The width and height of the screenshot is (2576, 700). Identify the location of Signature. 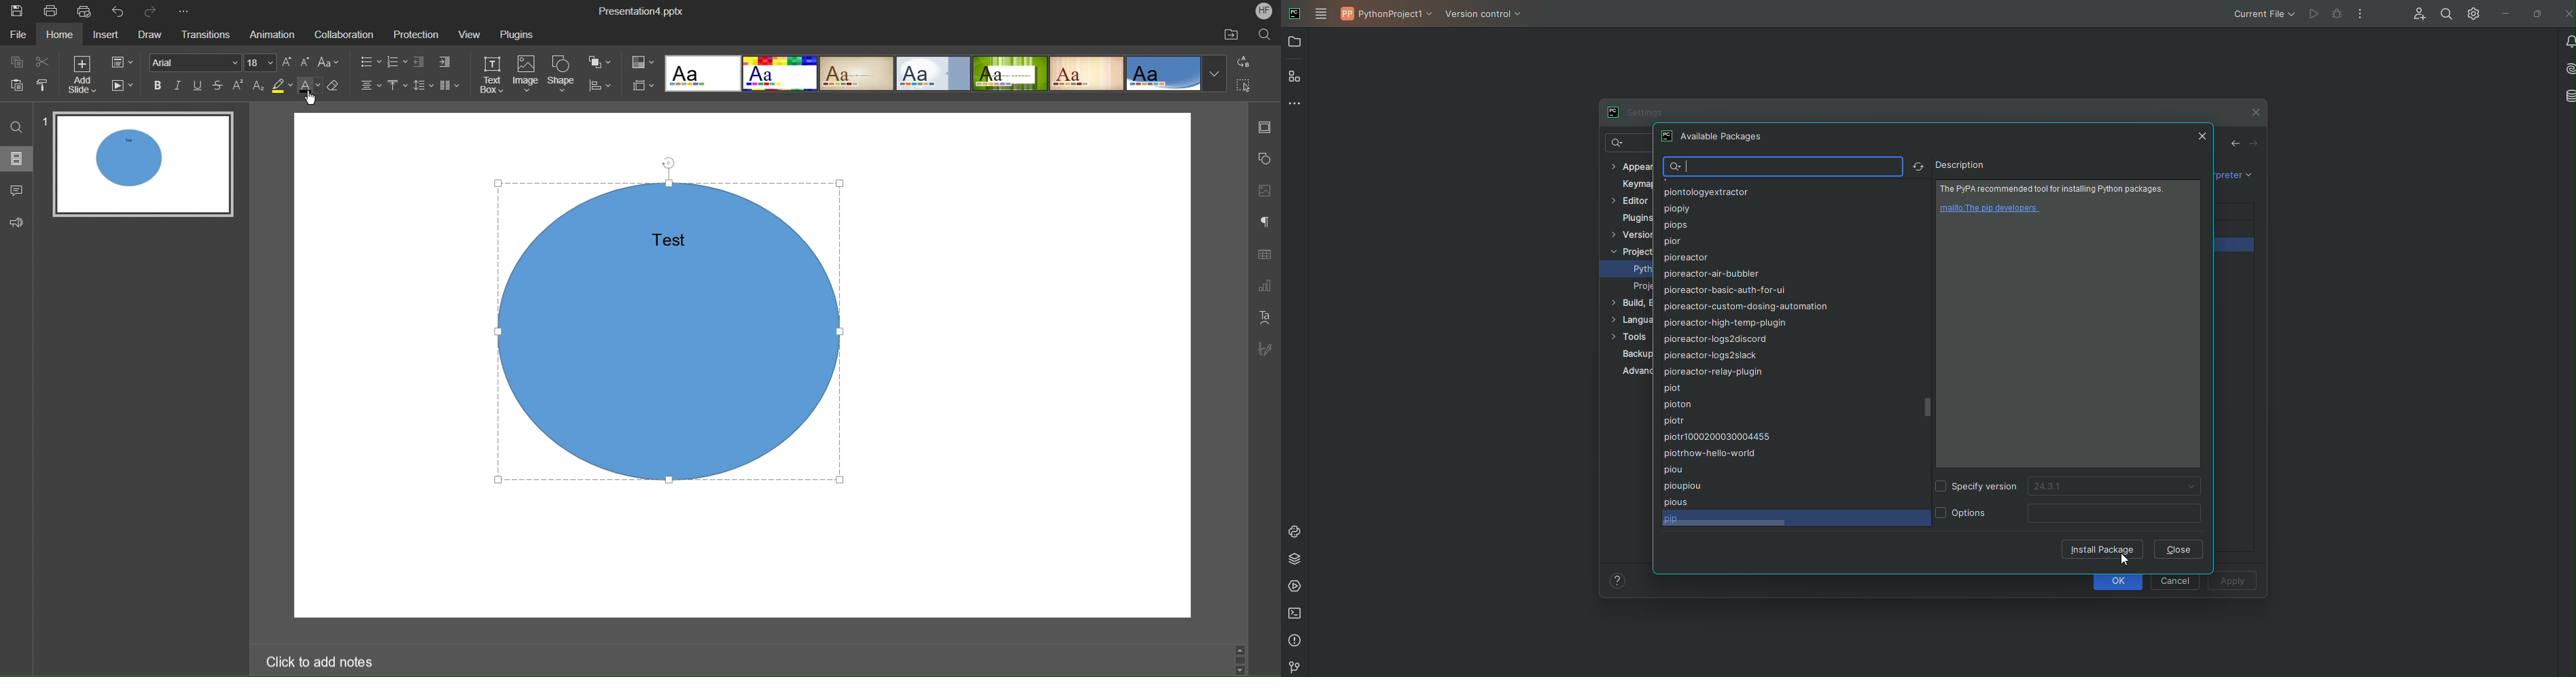
(1265, 351).